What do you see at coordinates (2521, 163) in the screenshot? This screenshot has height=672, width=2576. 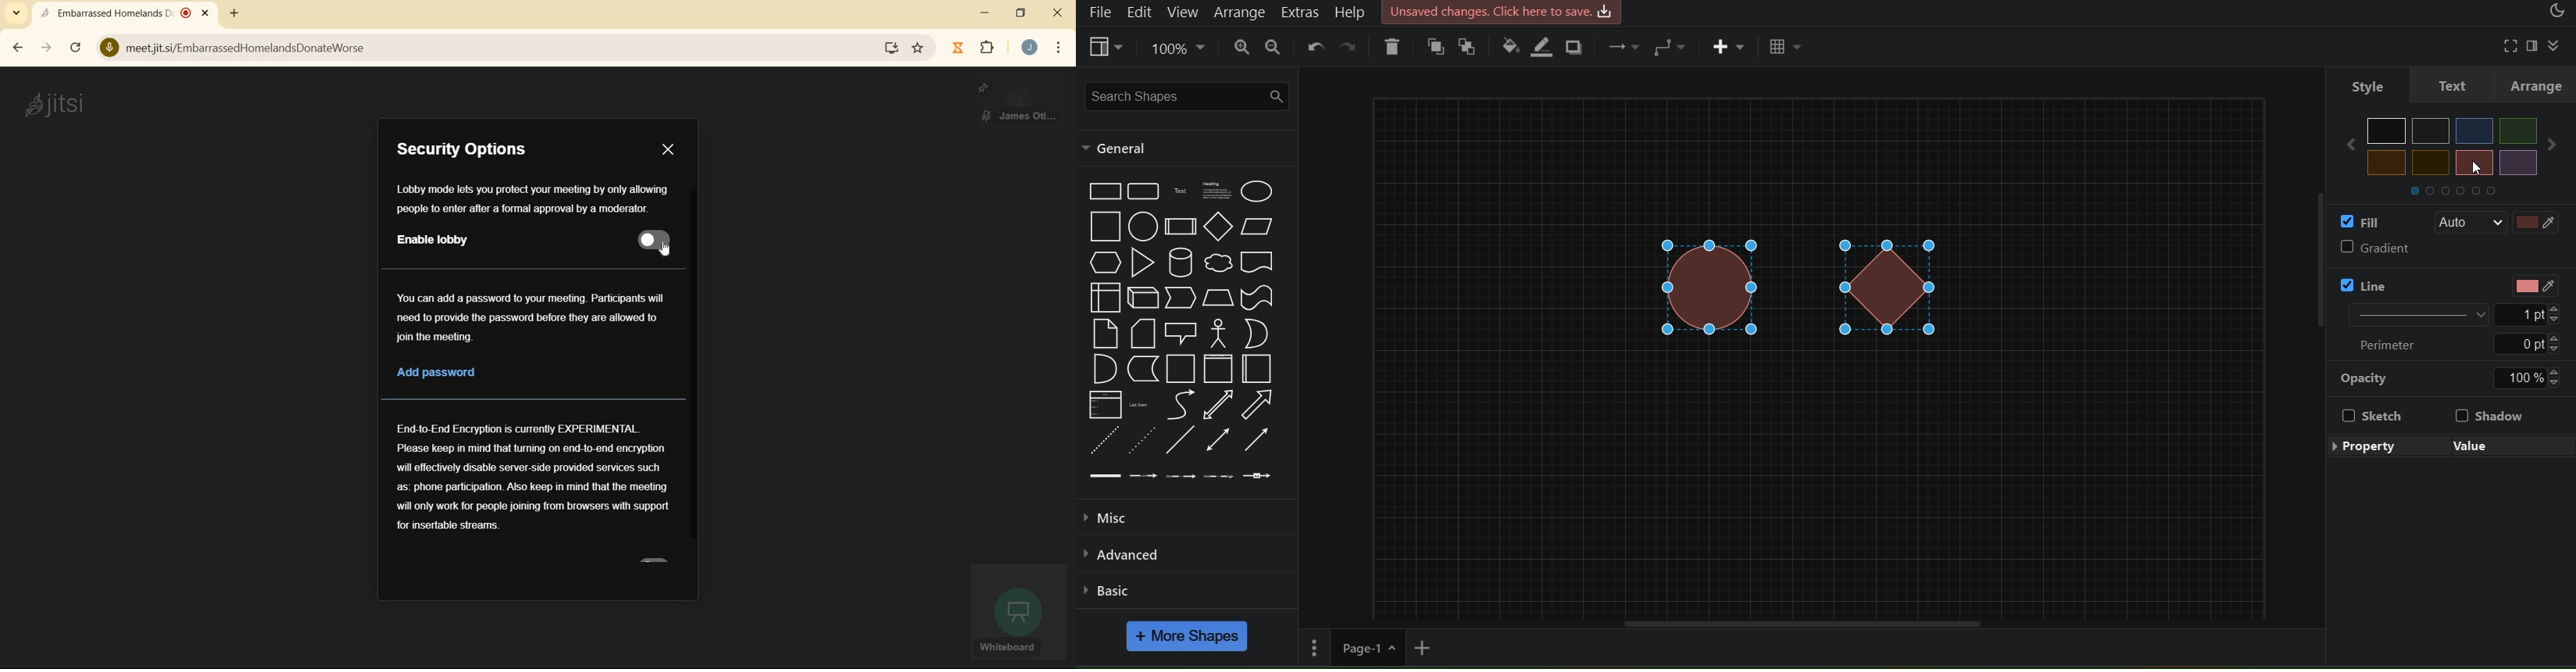 I see `` at bounding box center [2521, 163].